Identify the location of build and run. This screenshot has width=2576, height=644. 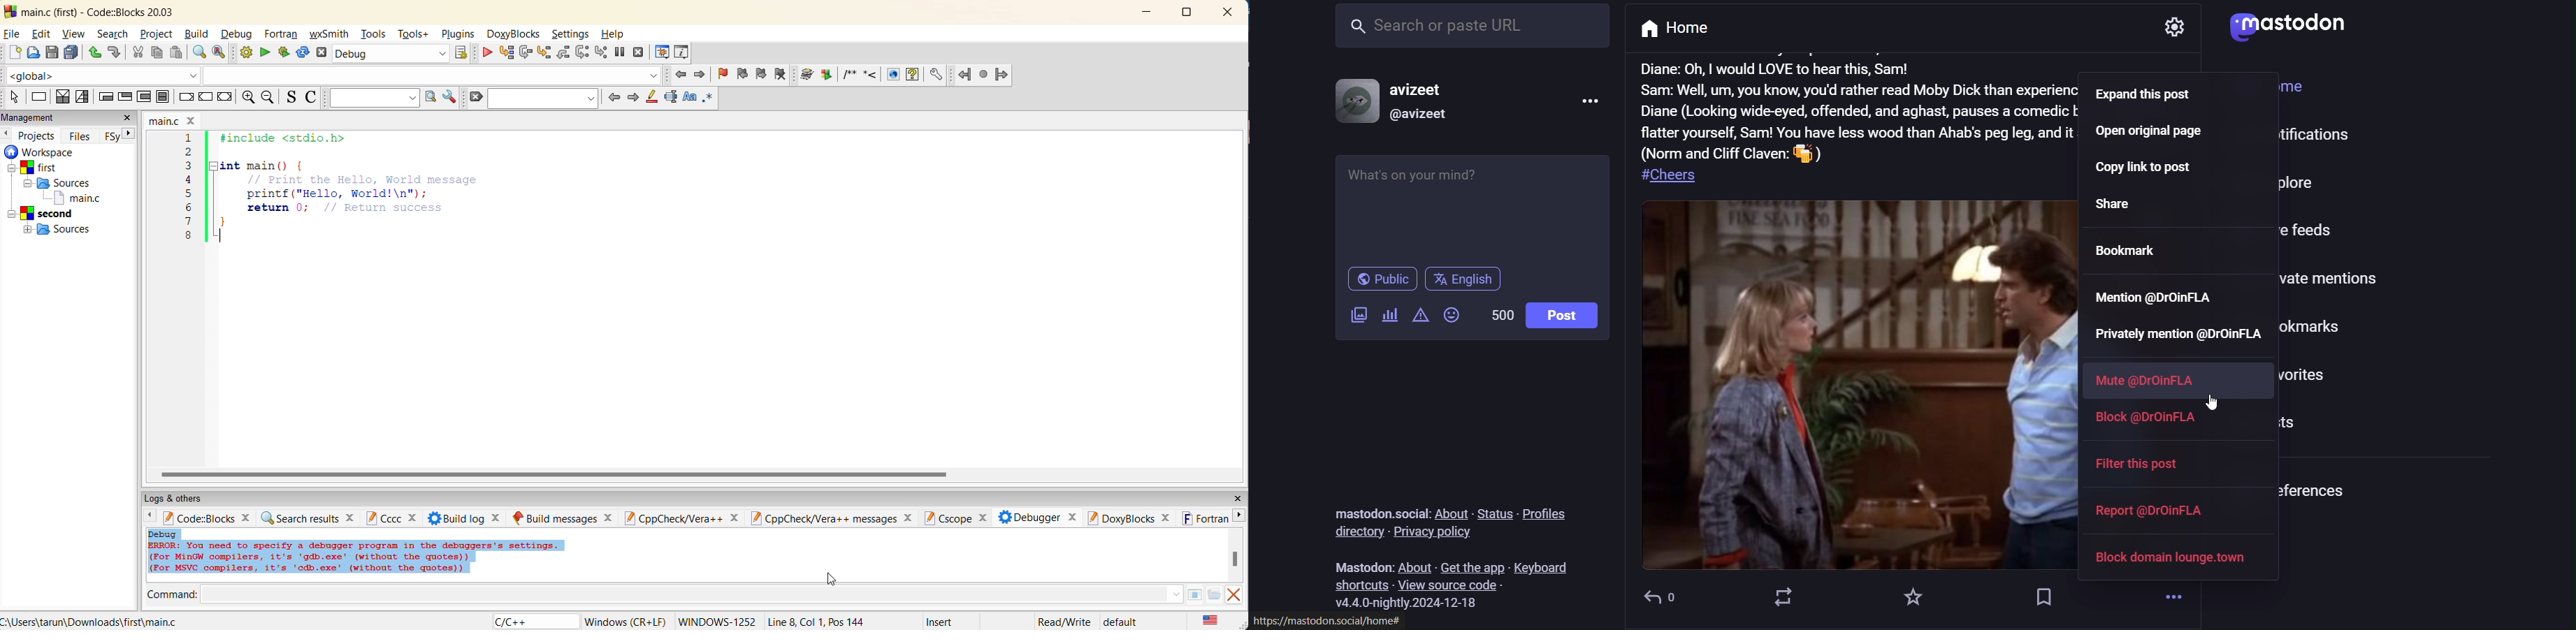
(285, 52).